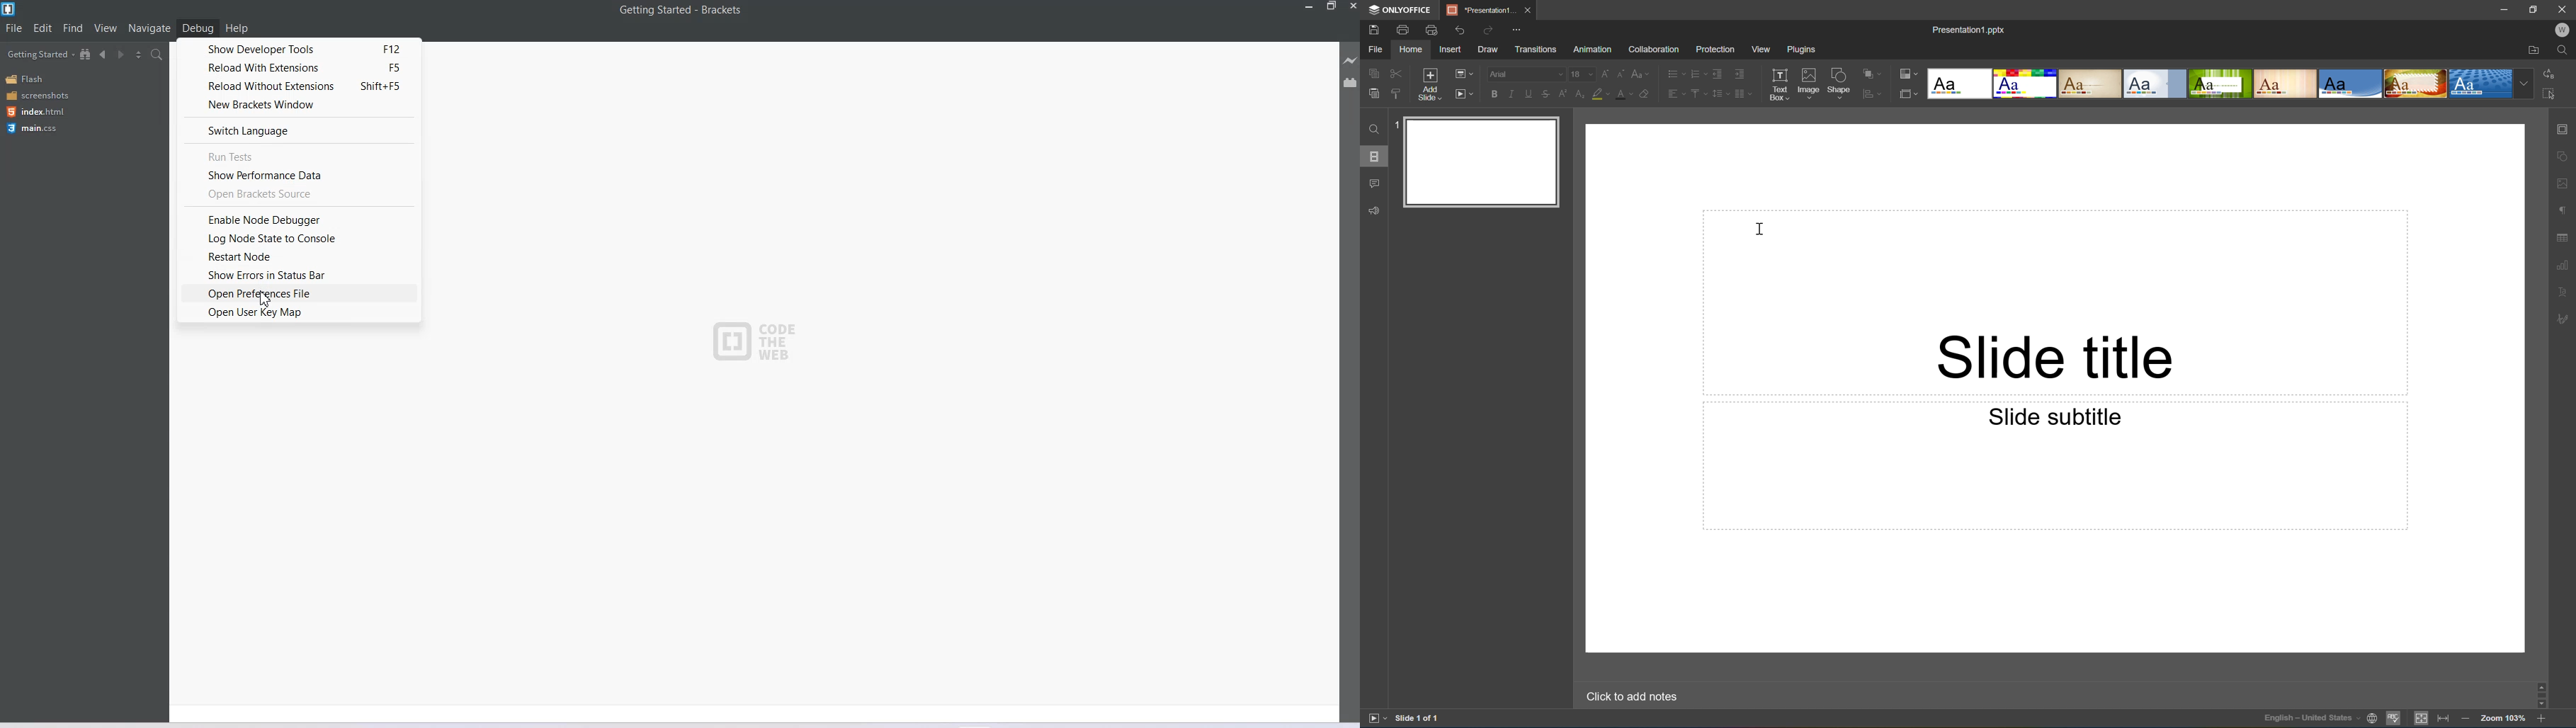 The image size is (2576, 728). What do you see at coordinates (300, 130) in the screenshot?
I see `Switch Language` at bounding box center [300, 130].